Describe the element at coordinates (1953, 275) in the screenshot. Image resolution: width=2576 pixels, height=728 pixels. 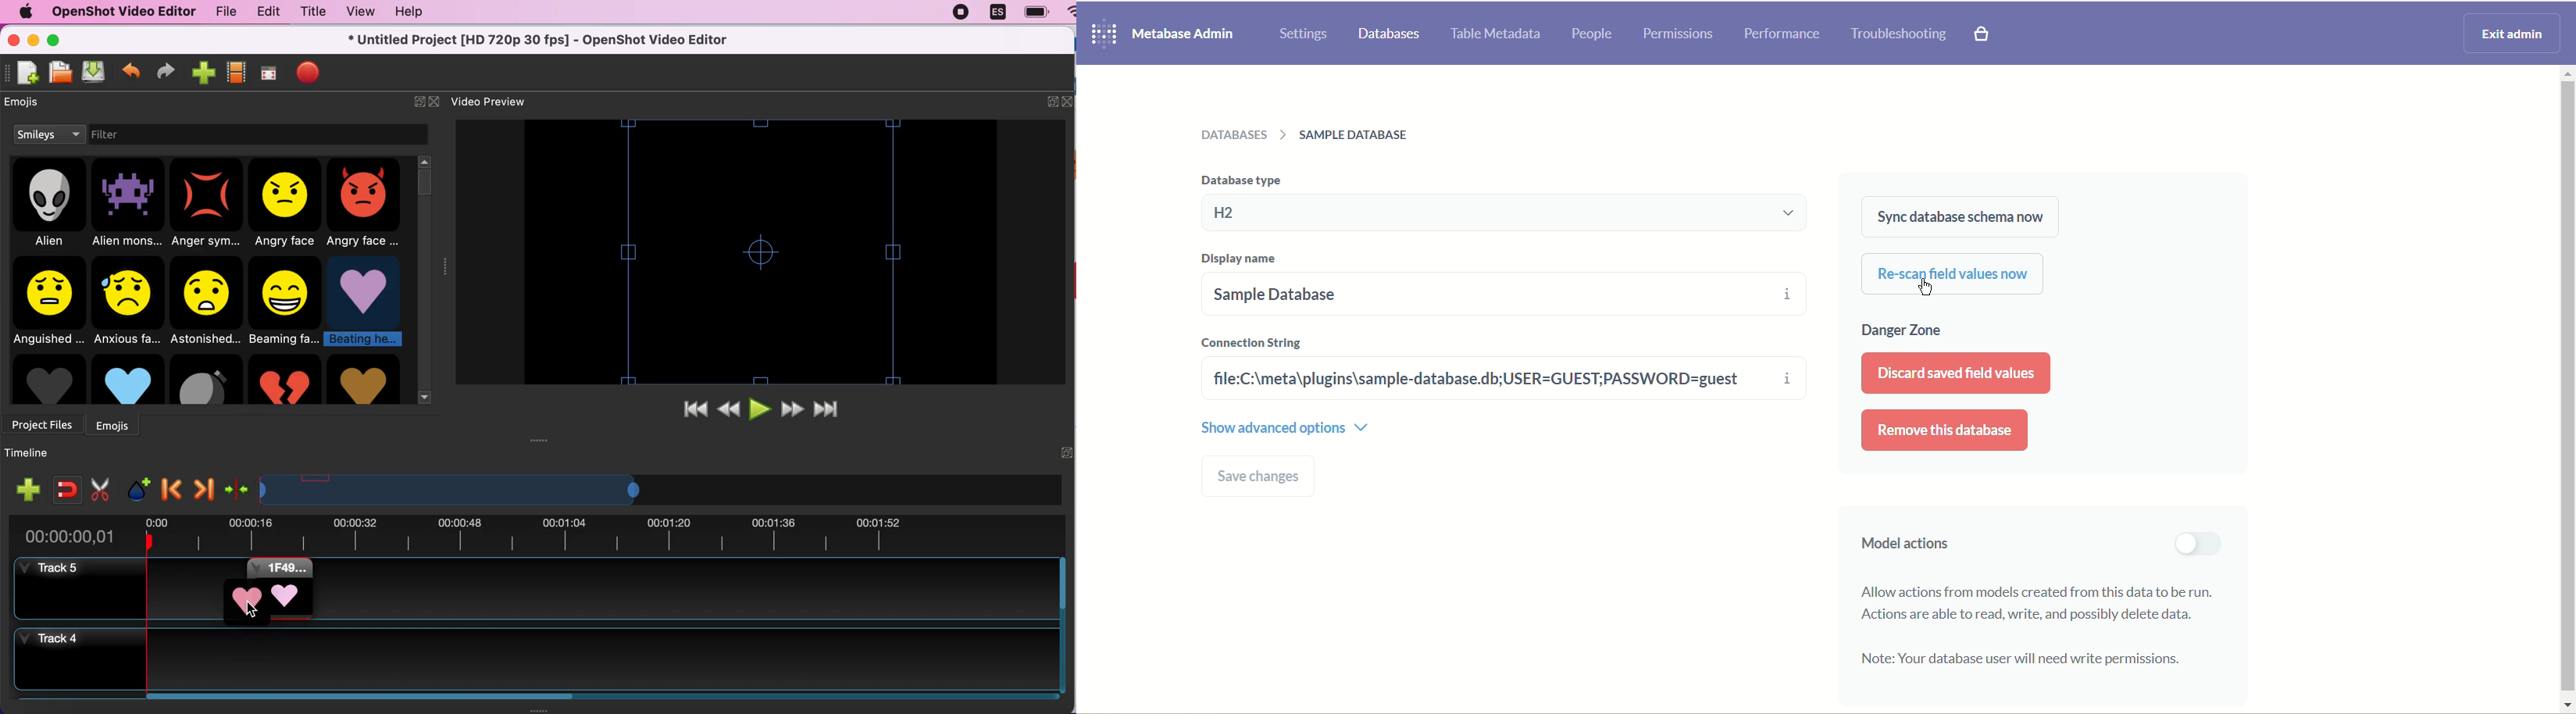
I see `re-scan field values now` at that location.